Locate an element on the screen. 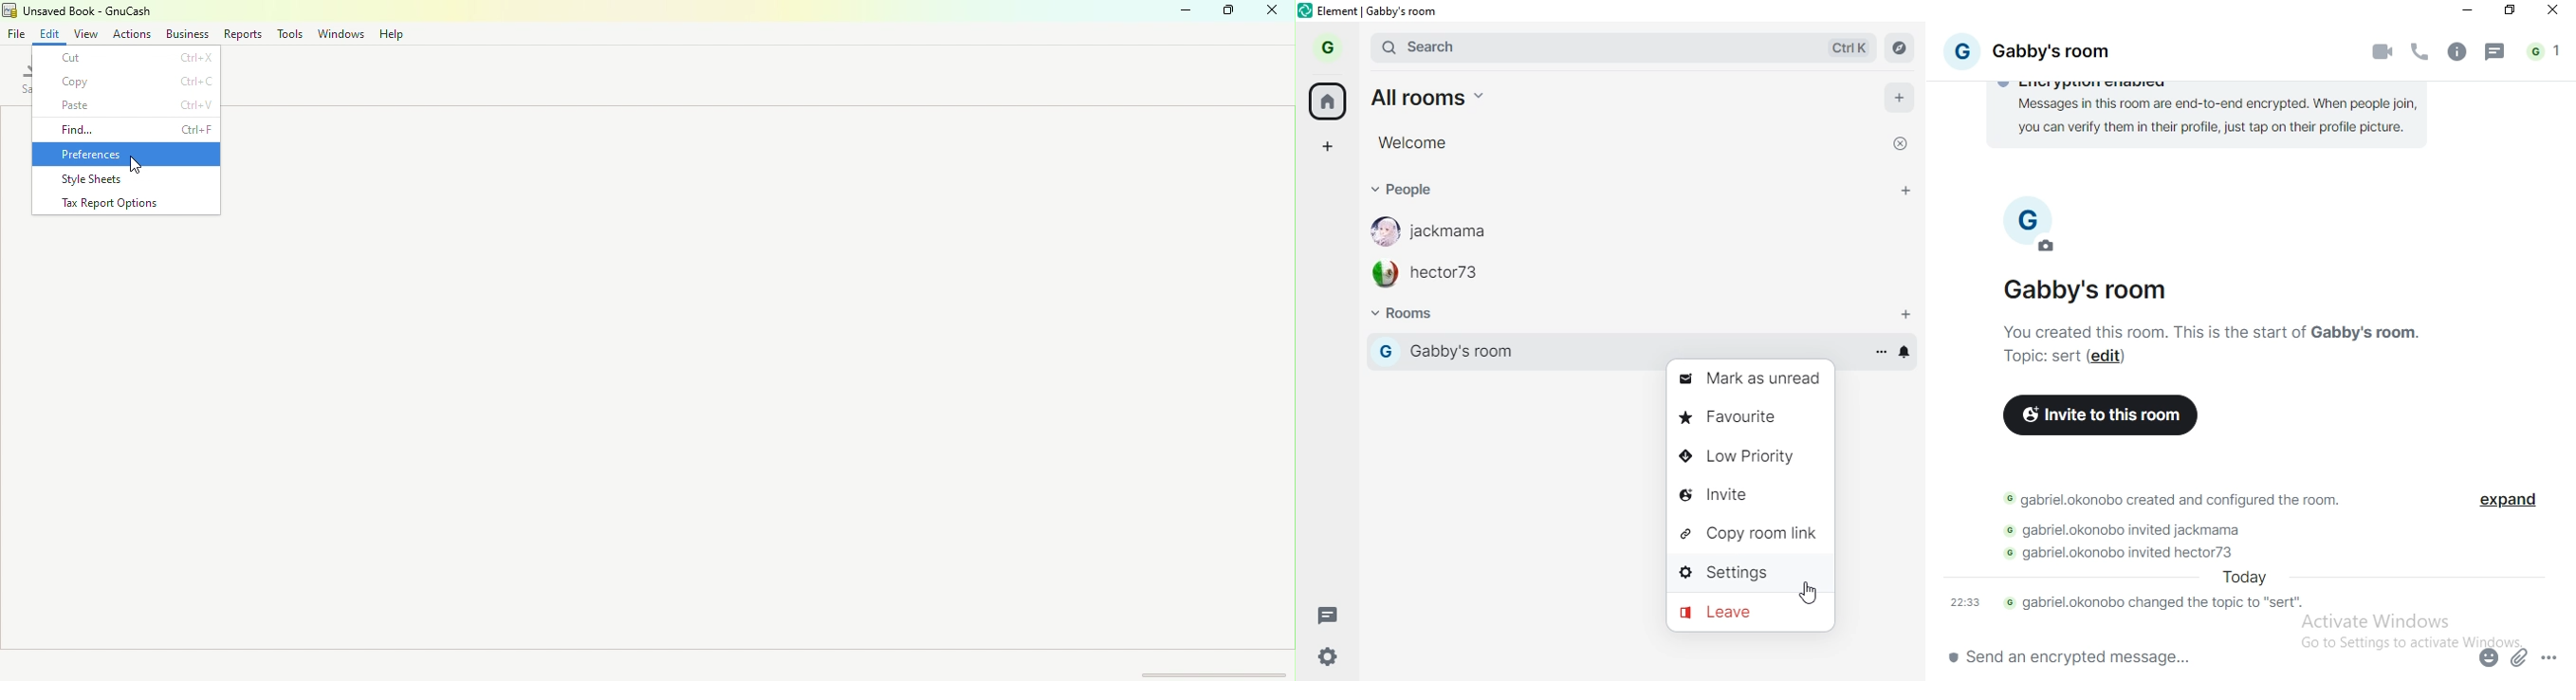 This screenshot has height=700, width=2576. edit is located at coordinates (2049, 248).